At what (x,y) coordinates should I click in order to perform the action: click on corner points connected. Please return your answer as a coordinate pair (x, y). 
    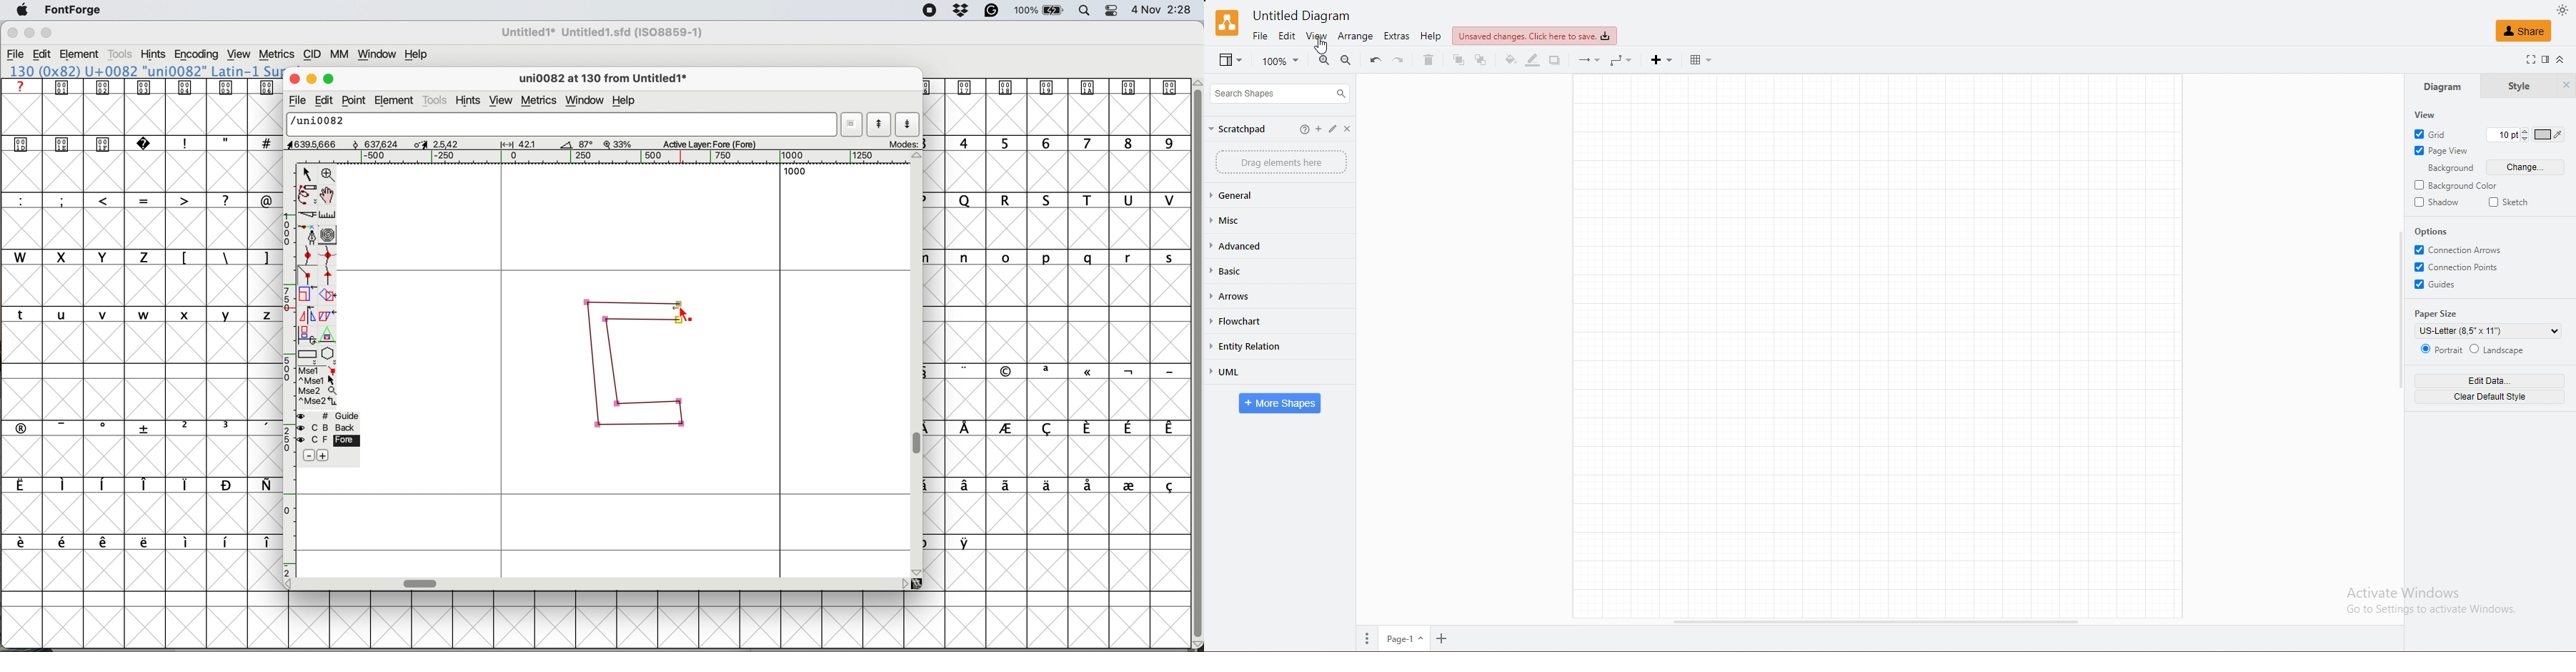
    Looking at the image, I should click on (641, 322).